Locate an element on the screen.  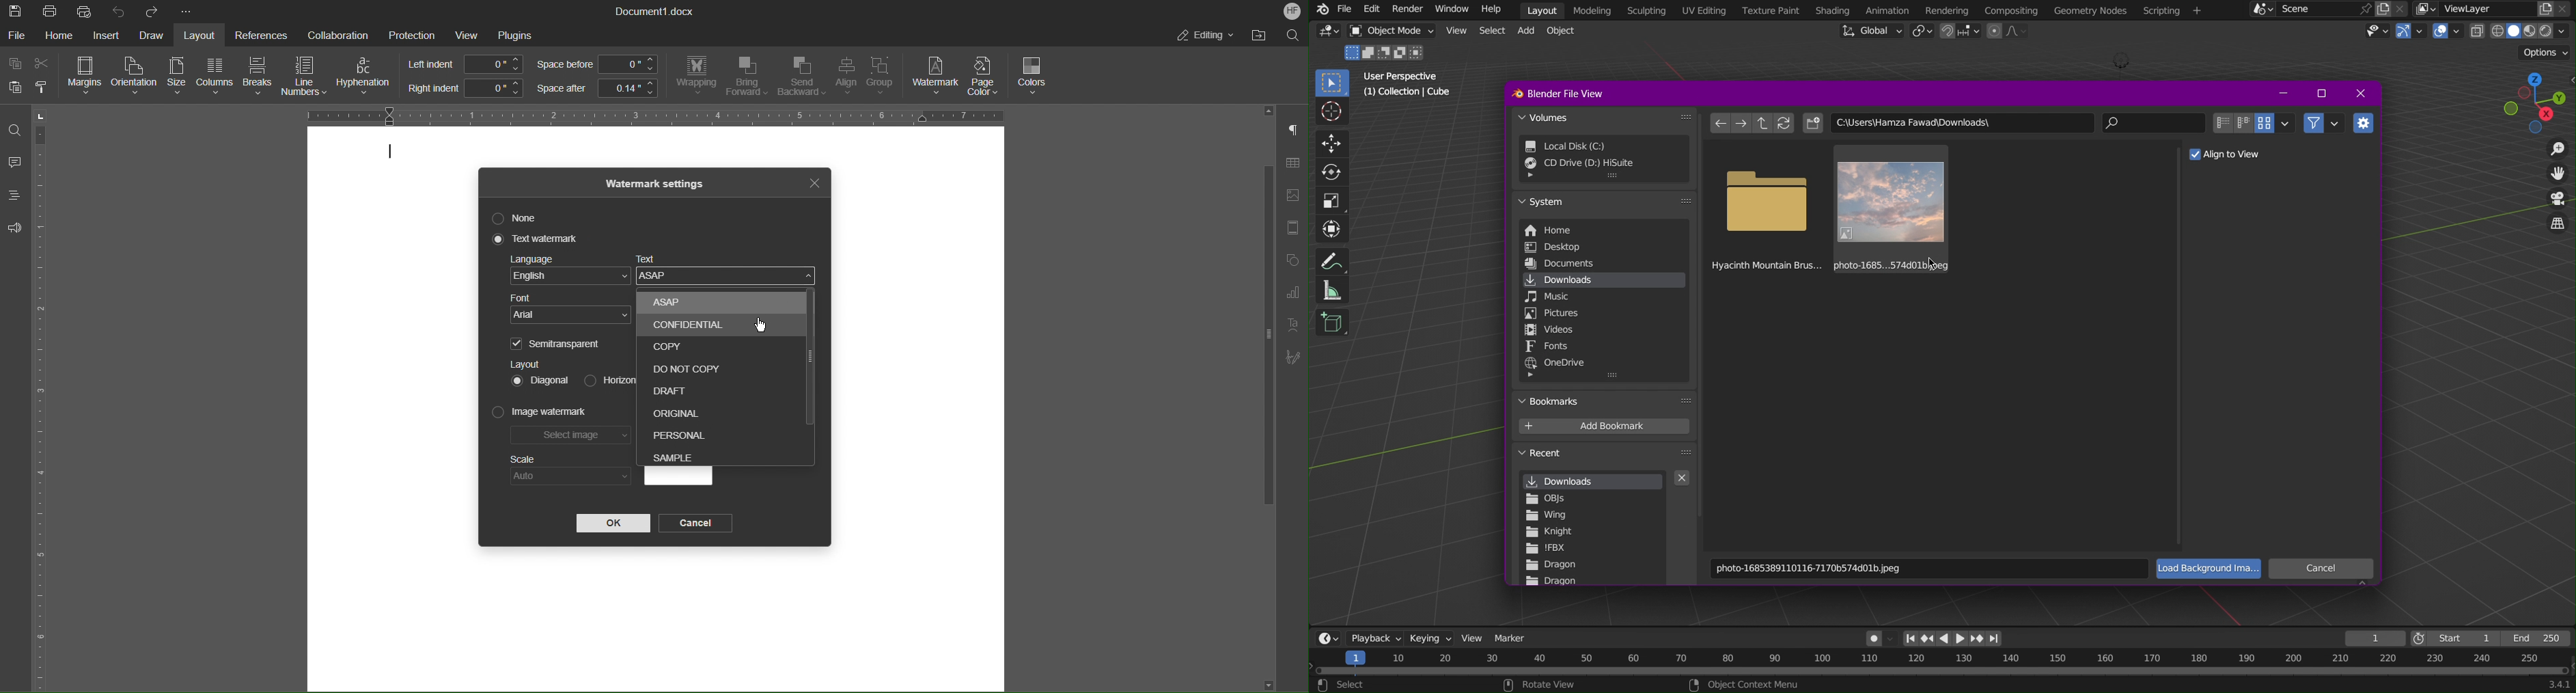
Scale is located at coordinates (1330, 200).